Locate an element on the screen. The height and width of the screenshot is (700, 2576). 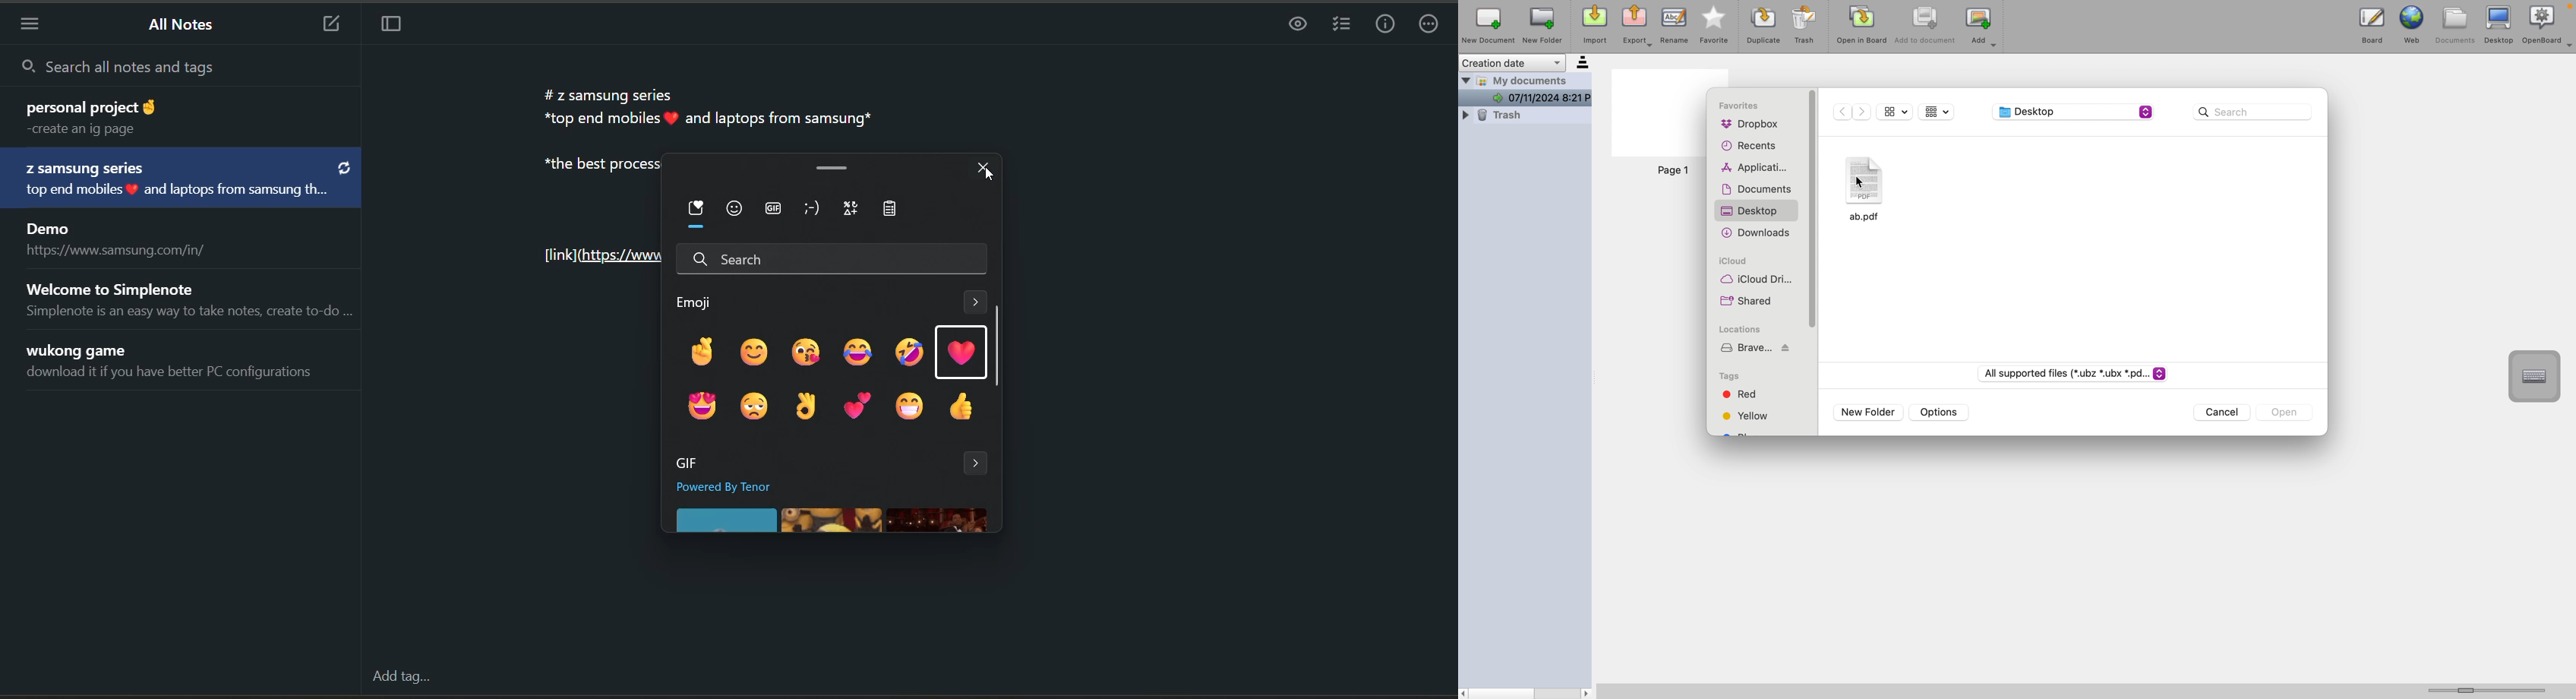
emoji is located at coordinates (698, 301).